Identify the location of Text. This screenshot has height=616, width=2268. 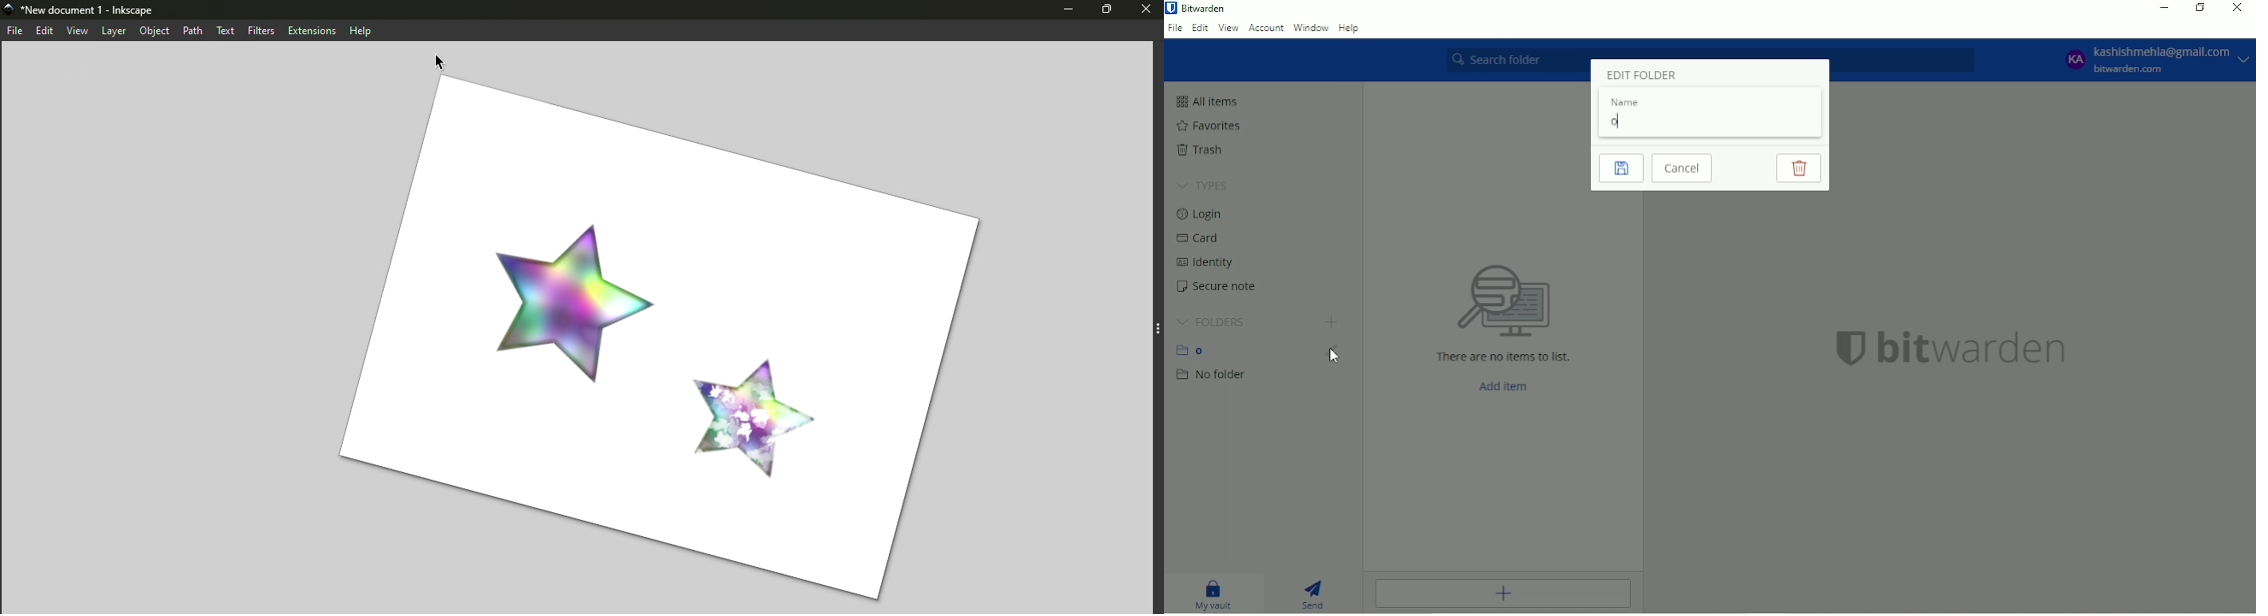
(226, 30).